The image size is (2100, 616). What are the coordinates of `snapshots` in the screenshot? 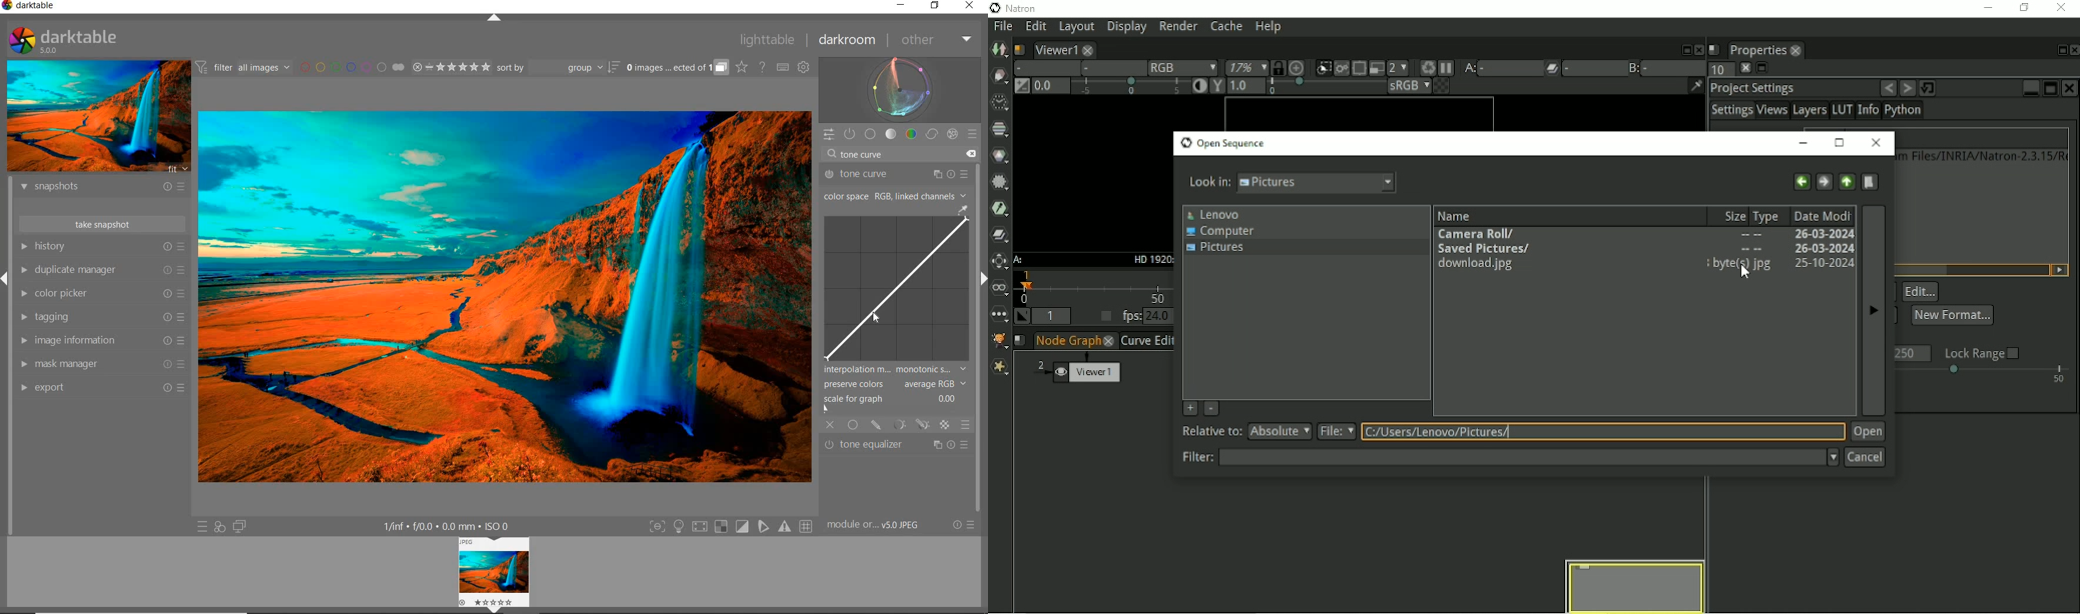 It's located at (105, 188).